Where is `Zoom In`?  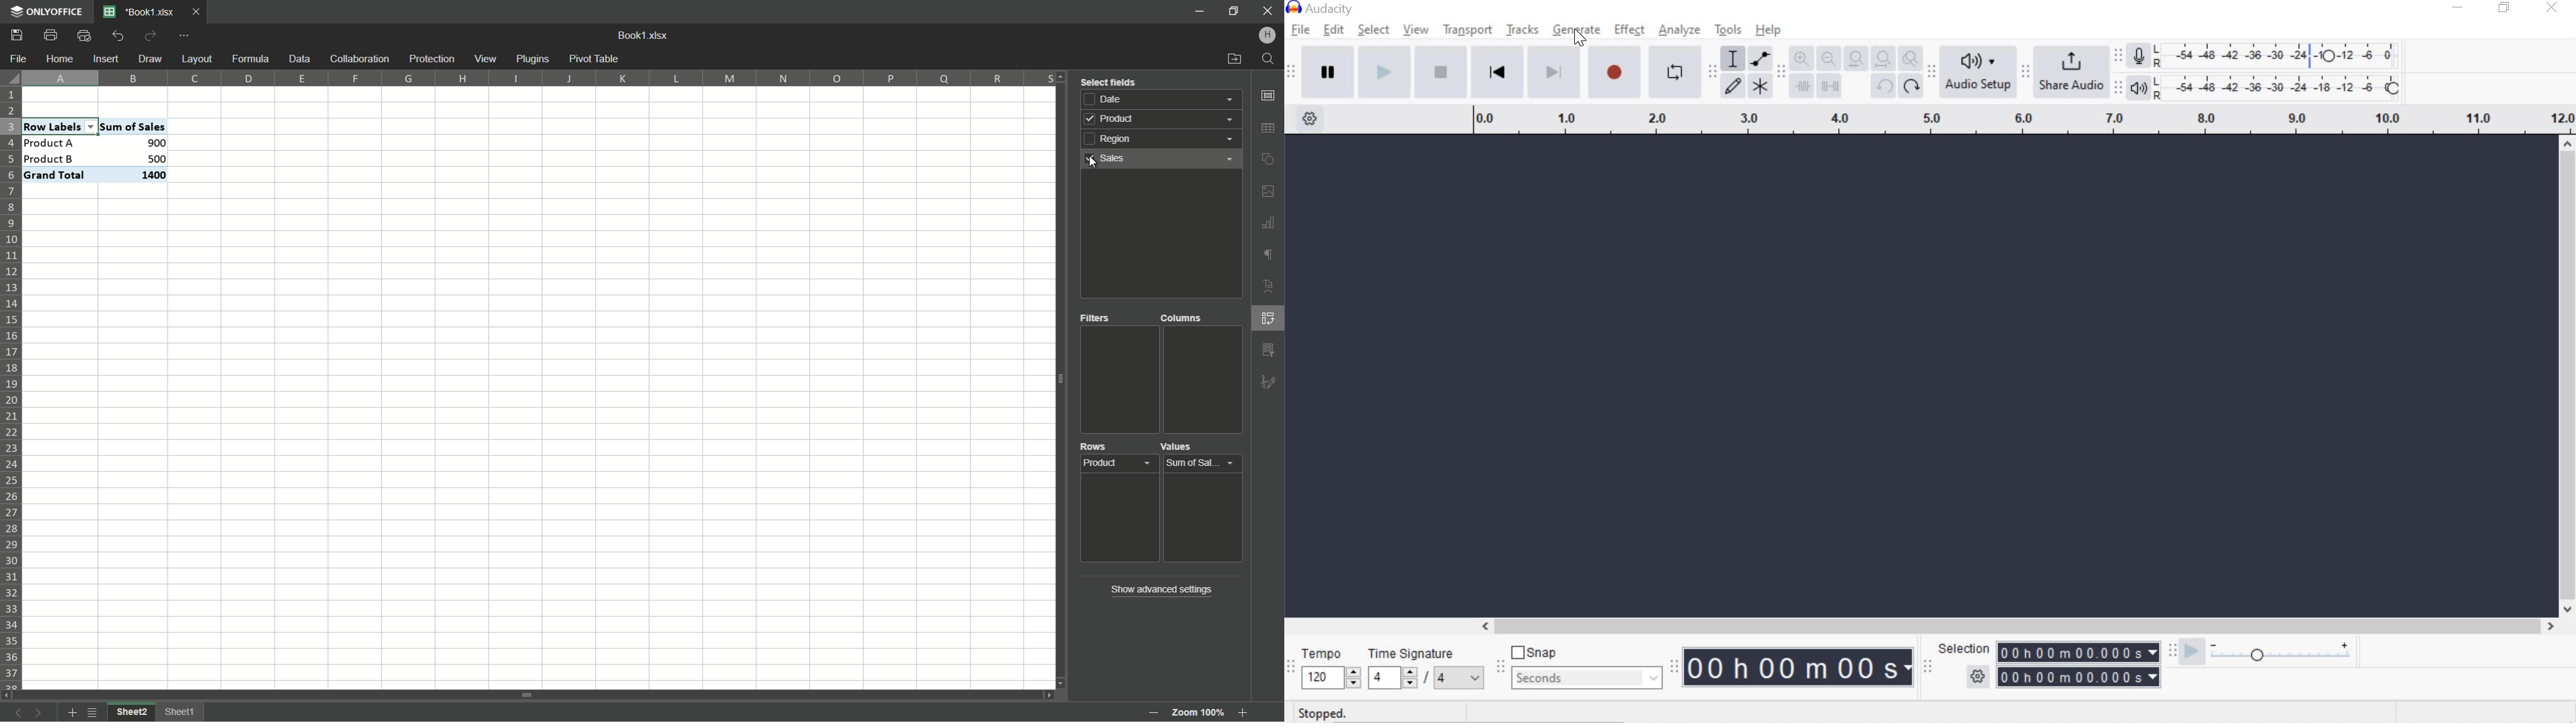
Zoom In is located at coordinates (1800, 59).